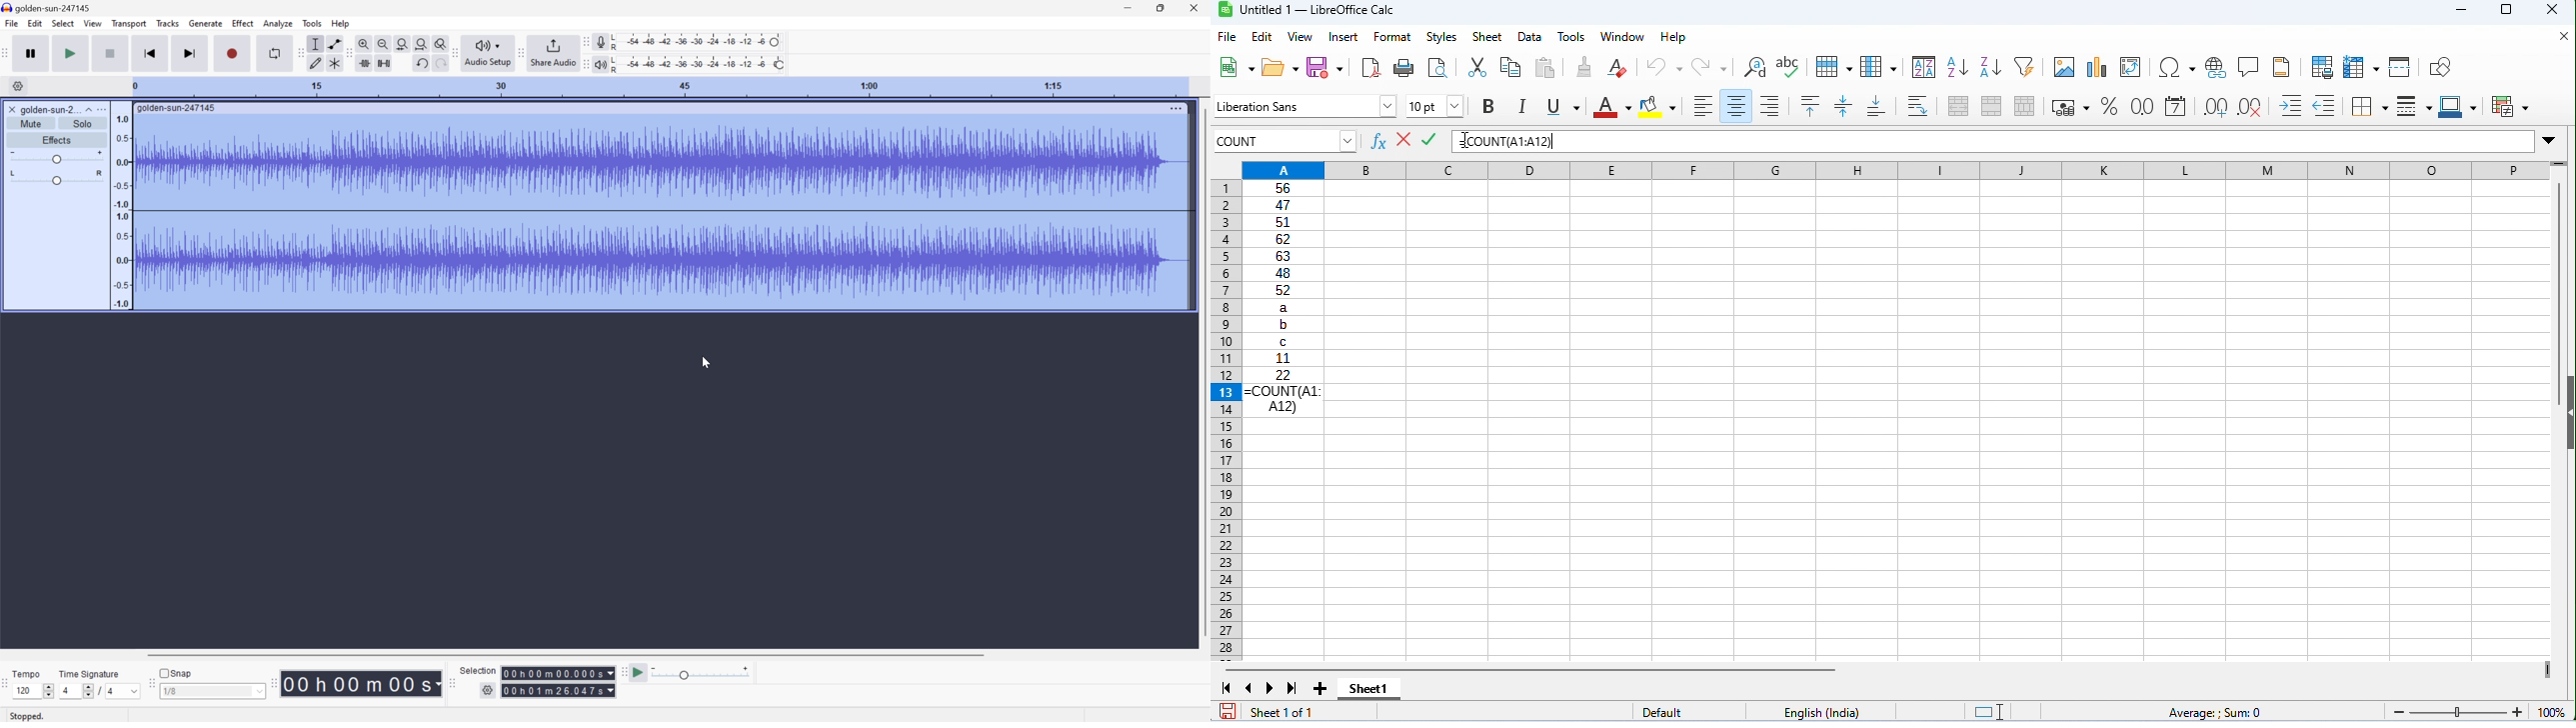 The height and width of the screenshot is (728, 2576). Describe the element at coordinates (2458, 712) in the screenshot. I see `Zoom slider` at that location.